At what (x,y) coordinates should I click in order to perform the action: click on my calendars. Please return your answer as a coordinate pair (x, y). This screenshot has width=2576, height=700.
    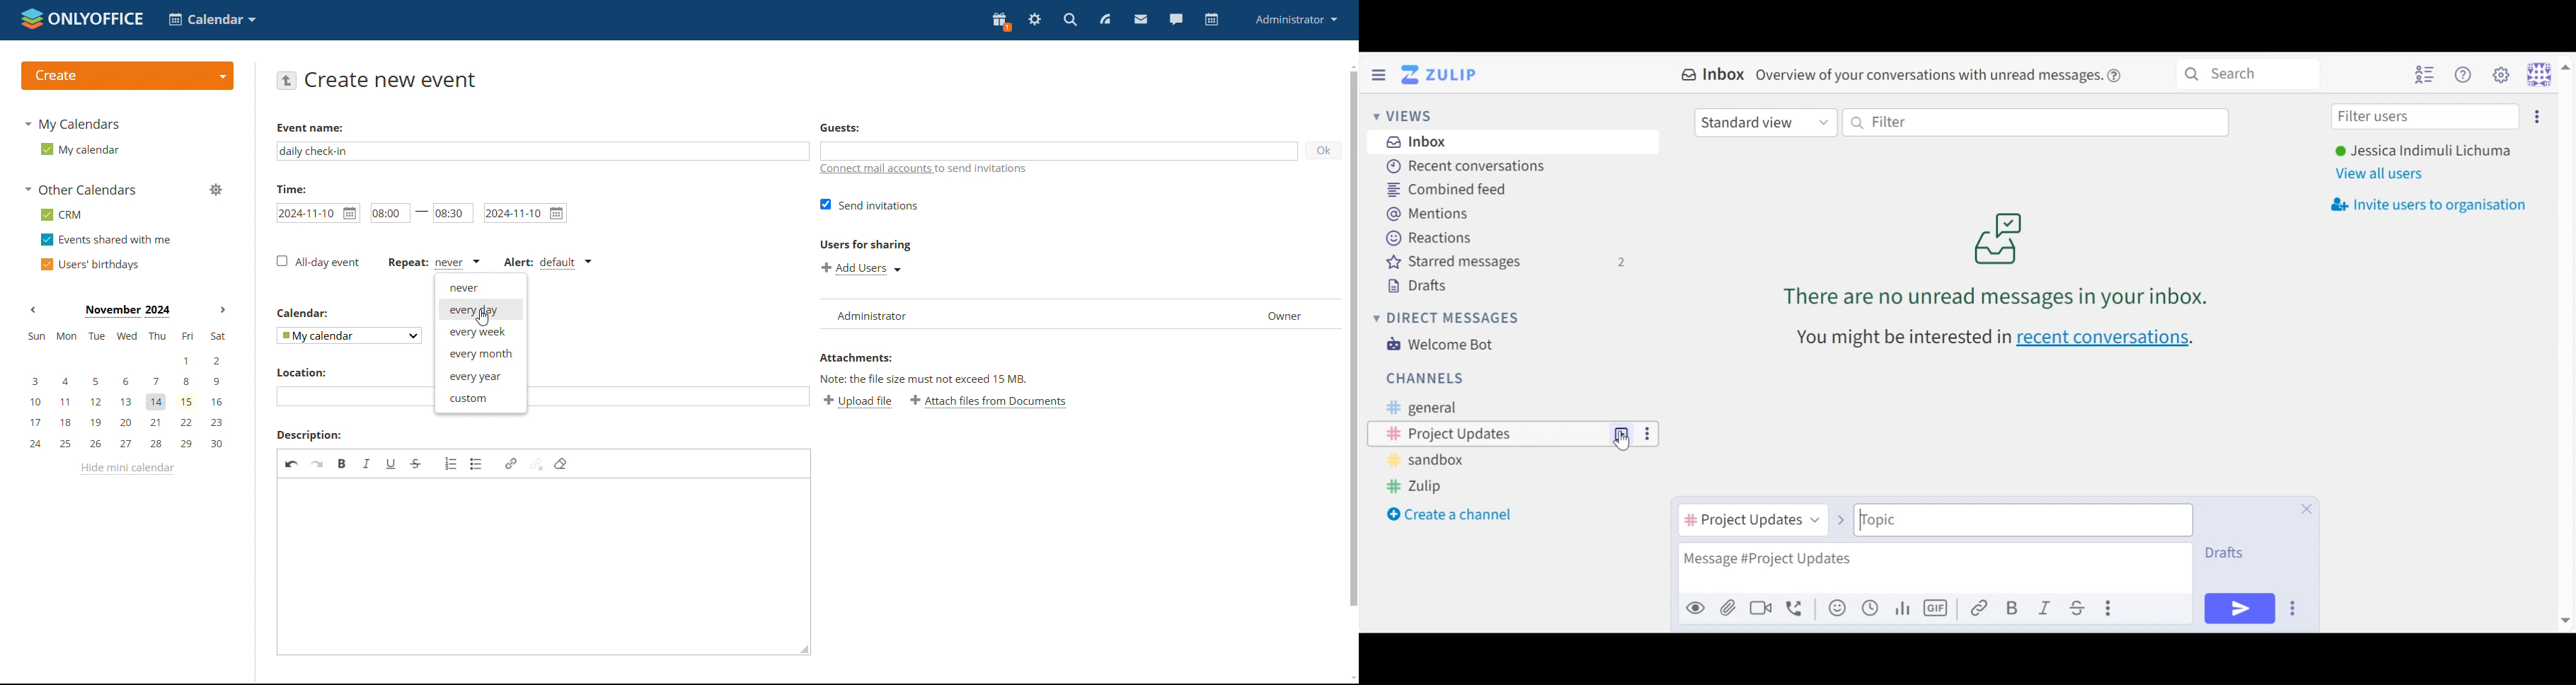
    Looking at the image, I should click on (72, 123).